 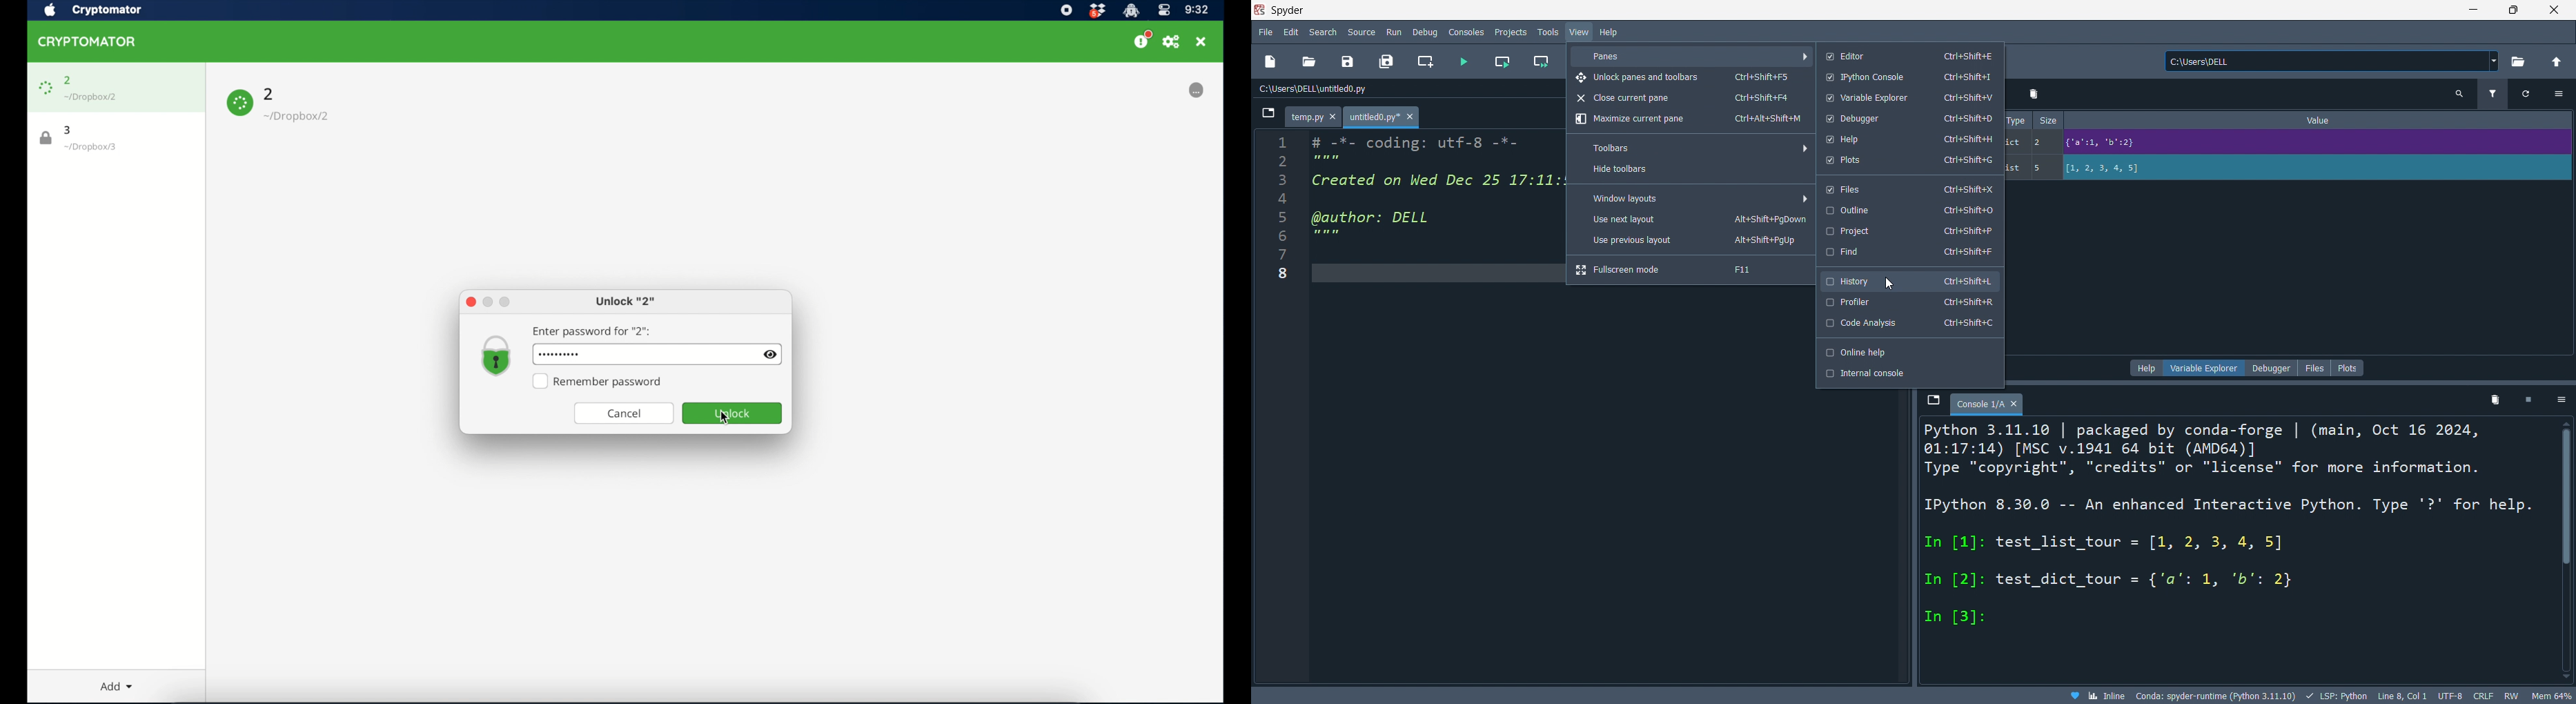 I want to click on find, so click(x=1909, y=253).